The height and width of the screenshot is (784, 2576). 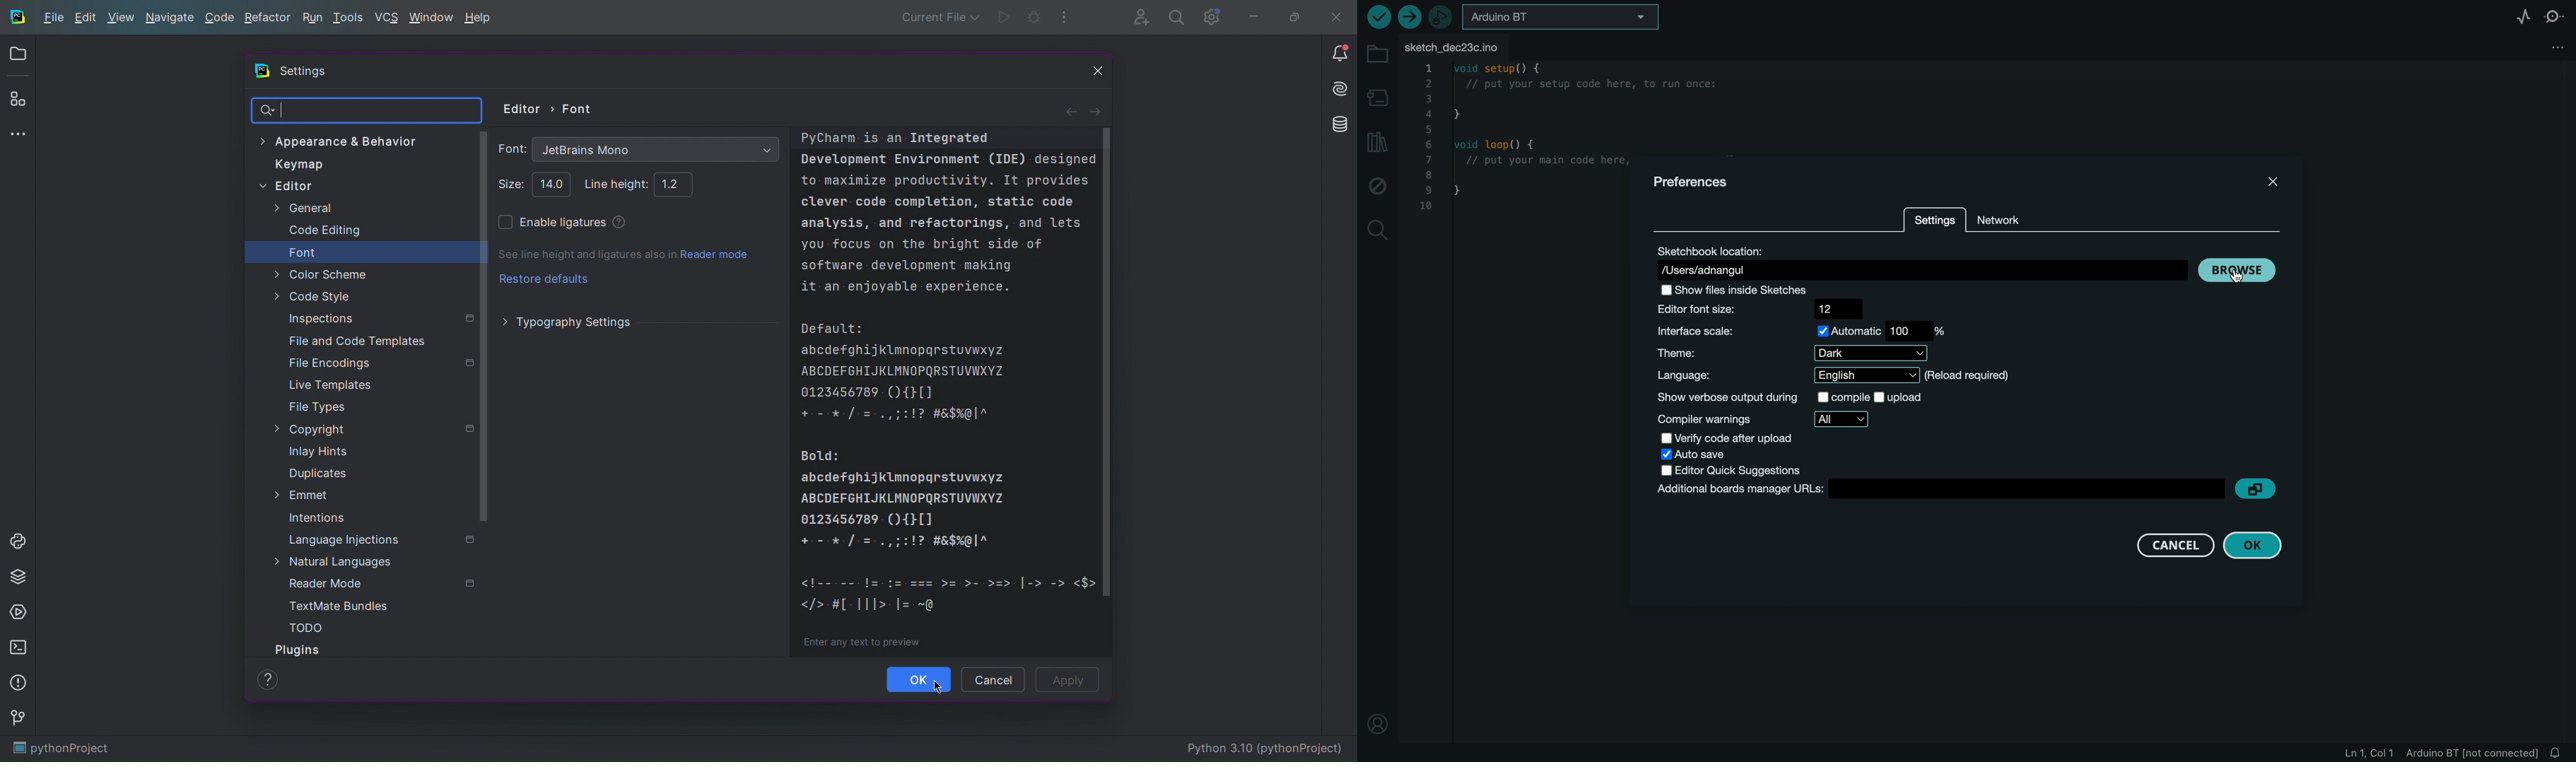 What do you see at coordinates (20, 136) in the screenshot?
I see `More` at bounding box center [20, 136].